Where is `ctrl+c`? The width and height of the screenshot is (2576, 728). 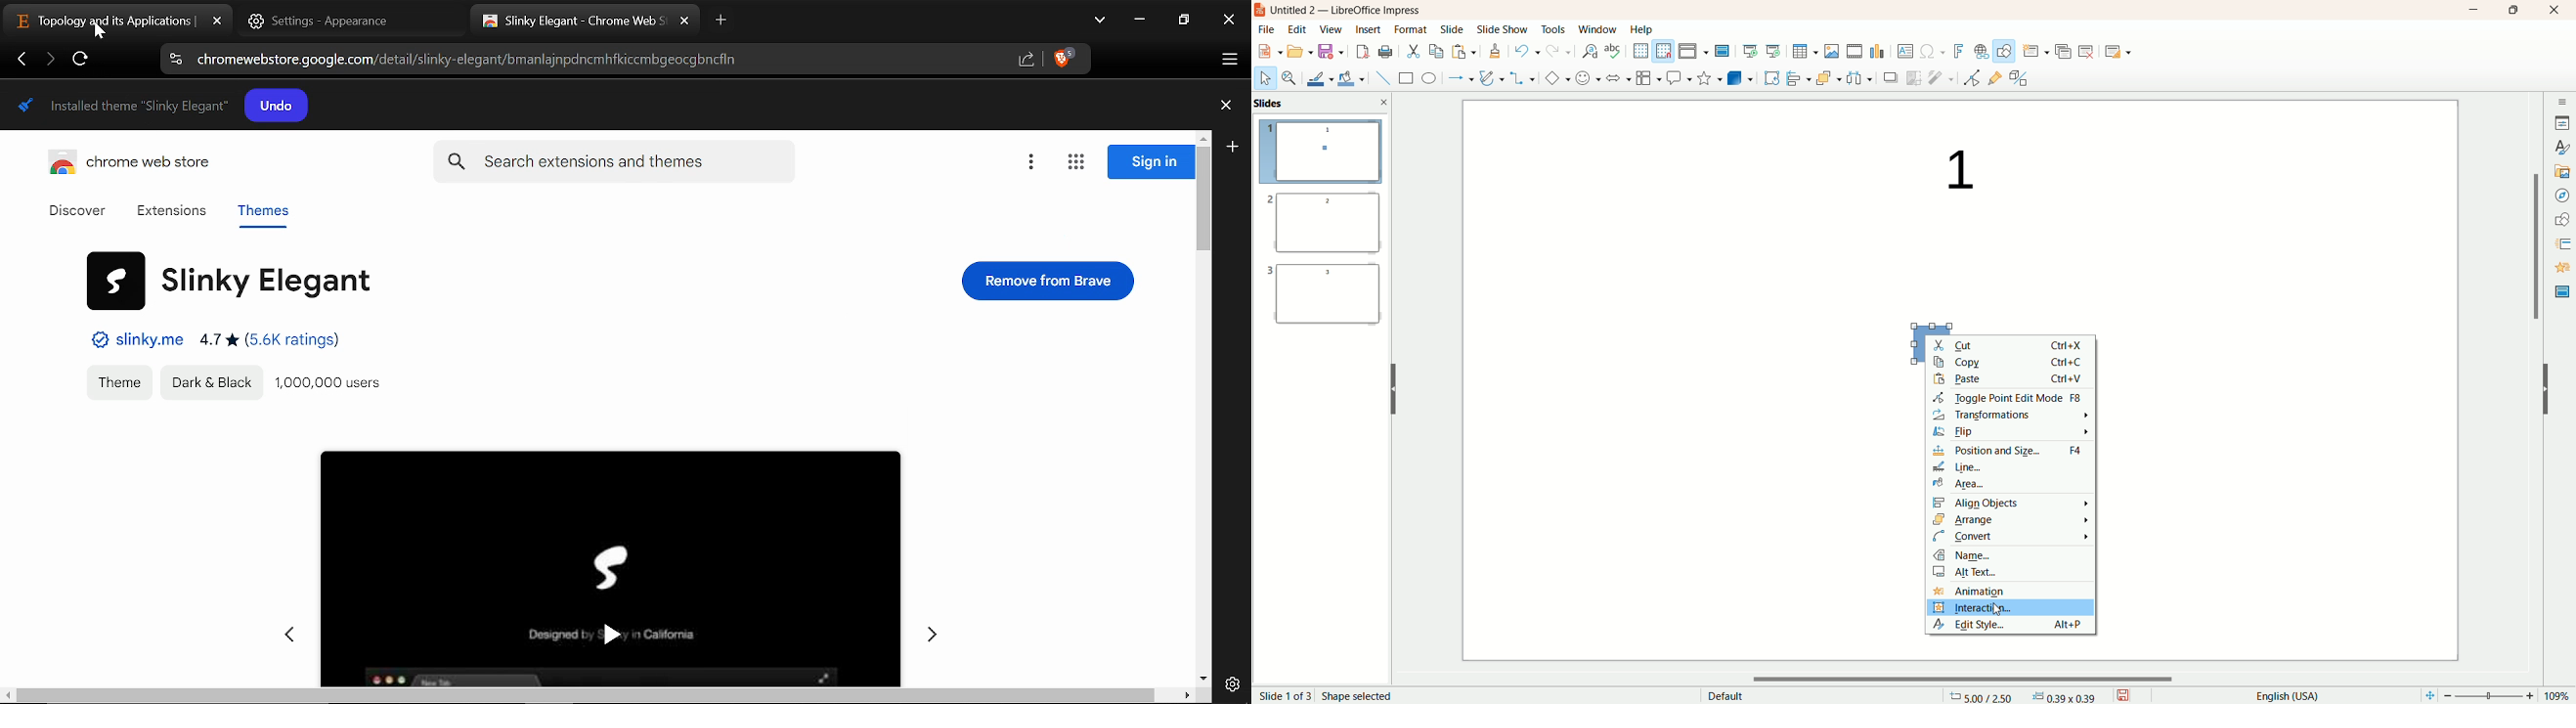 ctrl+c is located at coordinates (2070, 362).